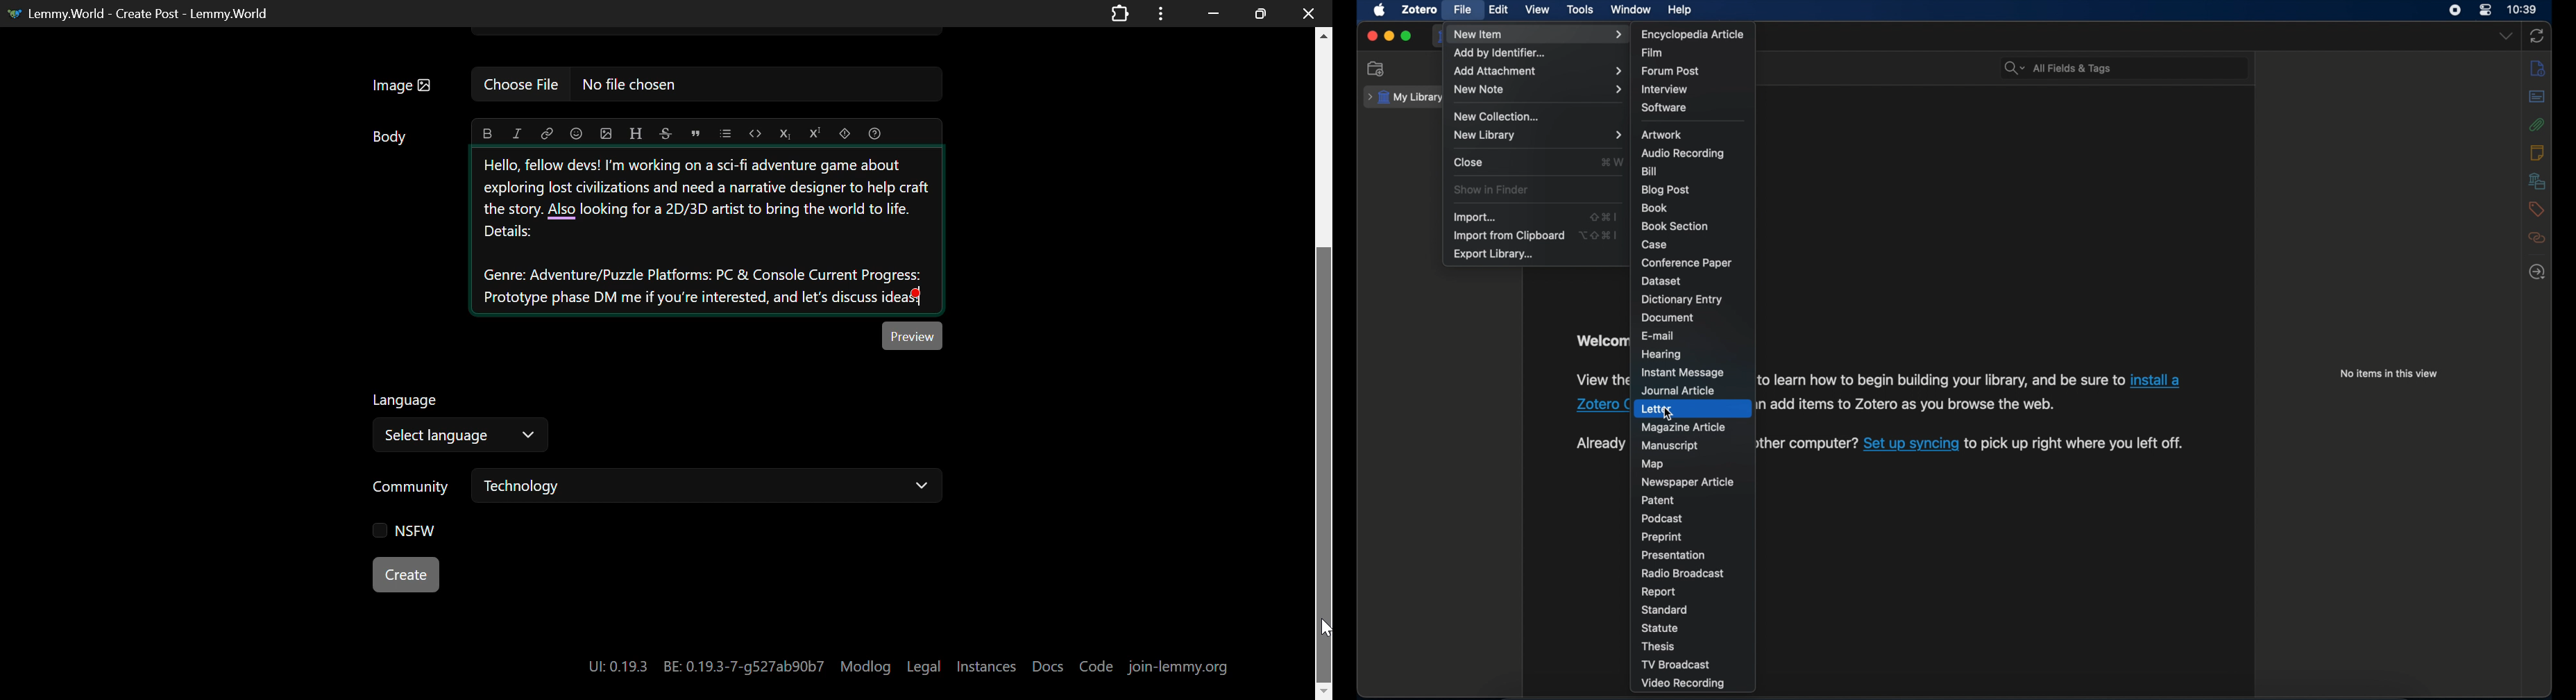  I want to click on conference paper, so click(1687, 262).